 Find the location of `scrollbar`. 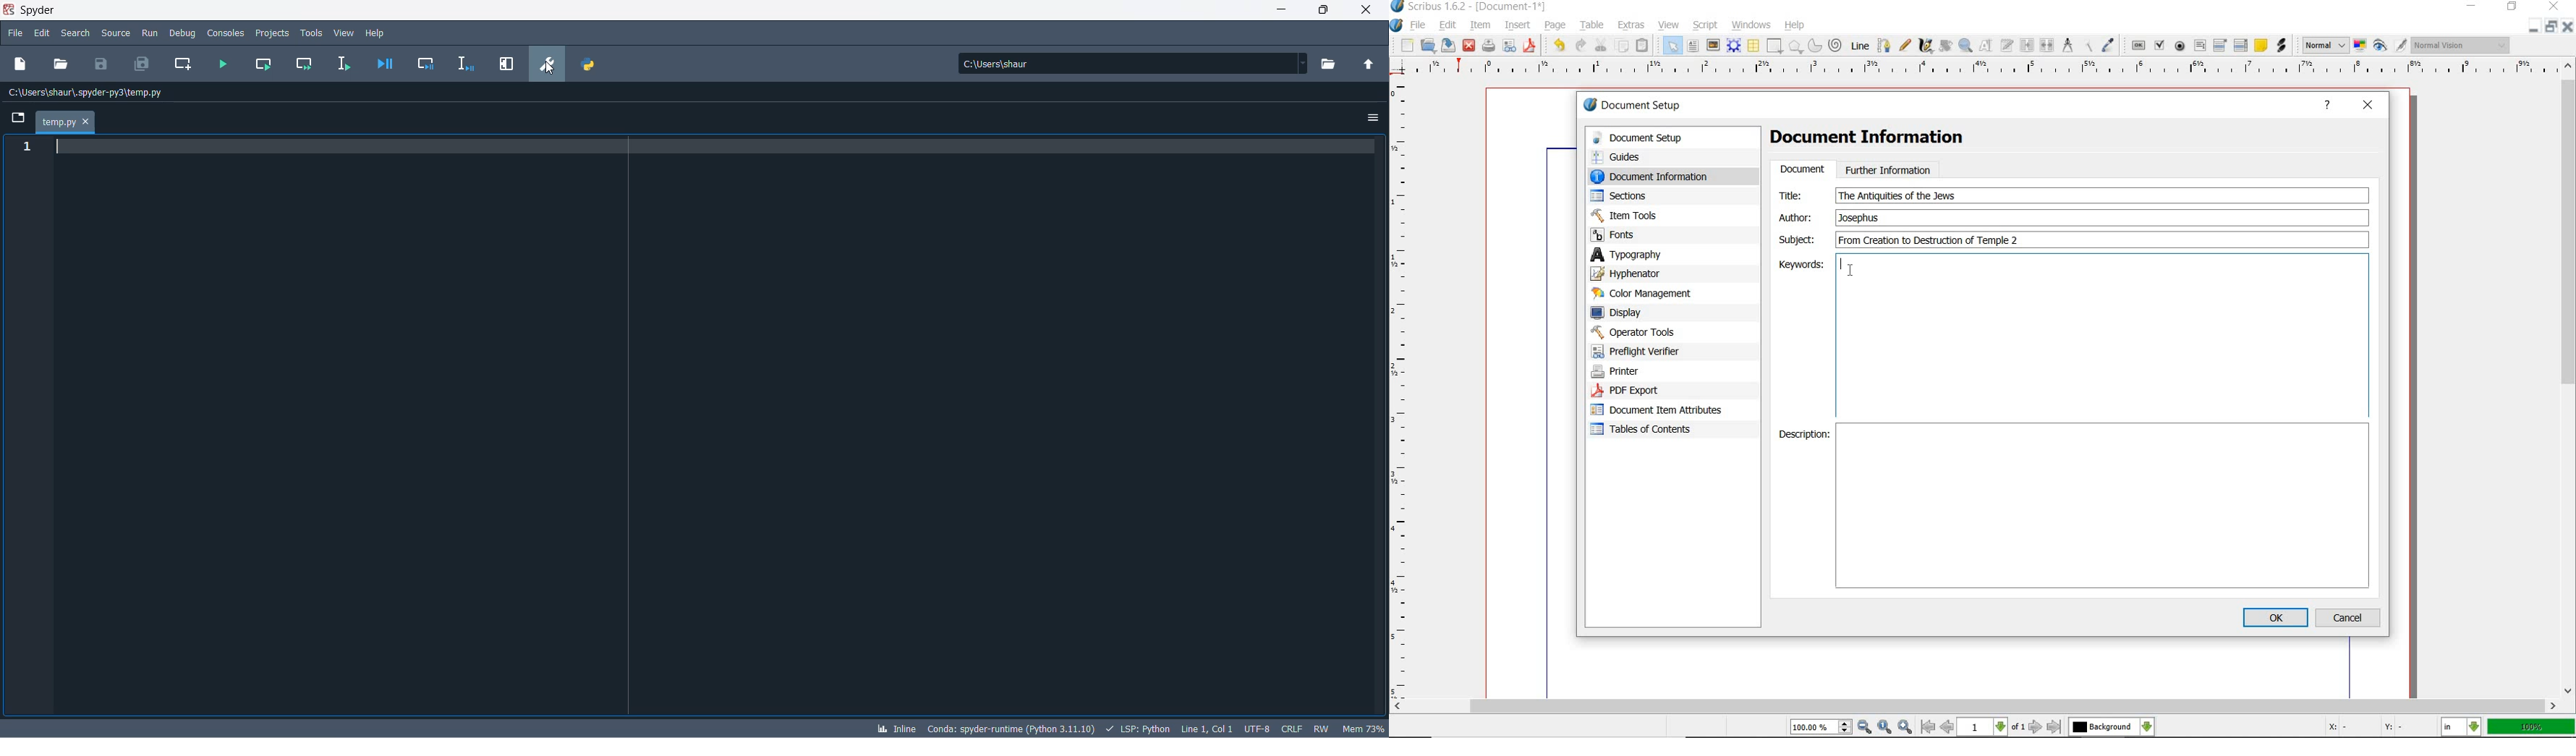

scrollbar is located at coordinates (2569, 379).